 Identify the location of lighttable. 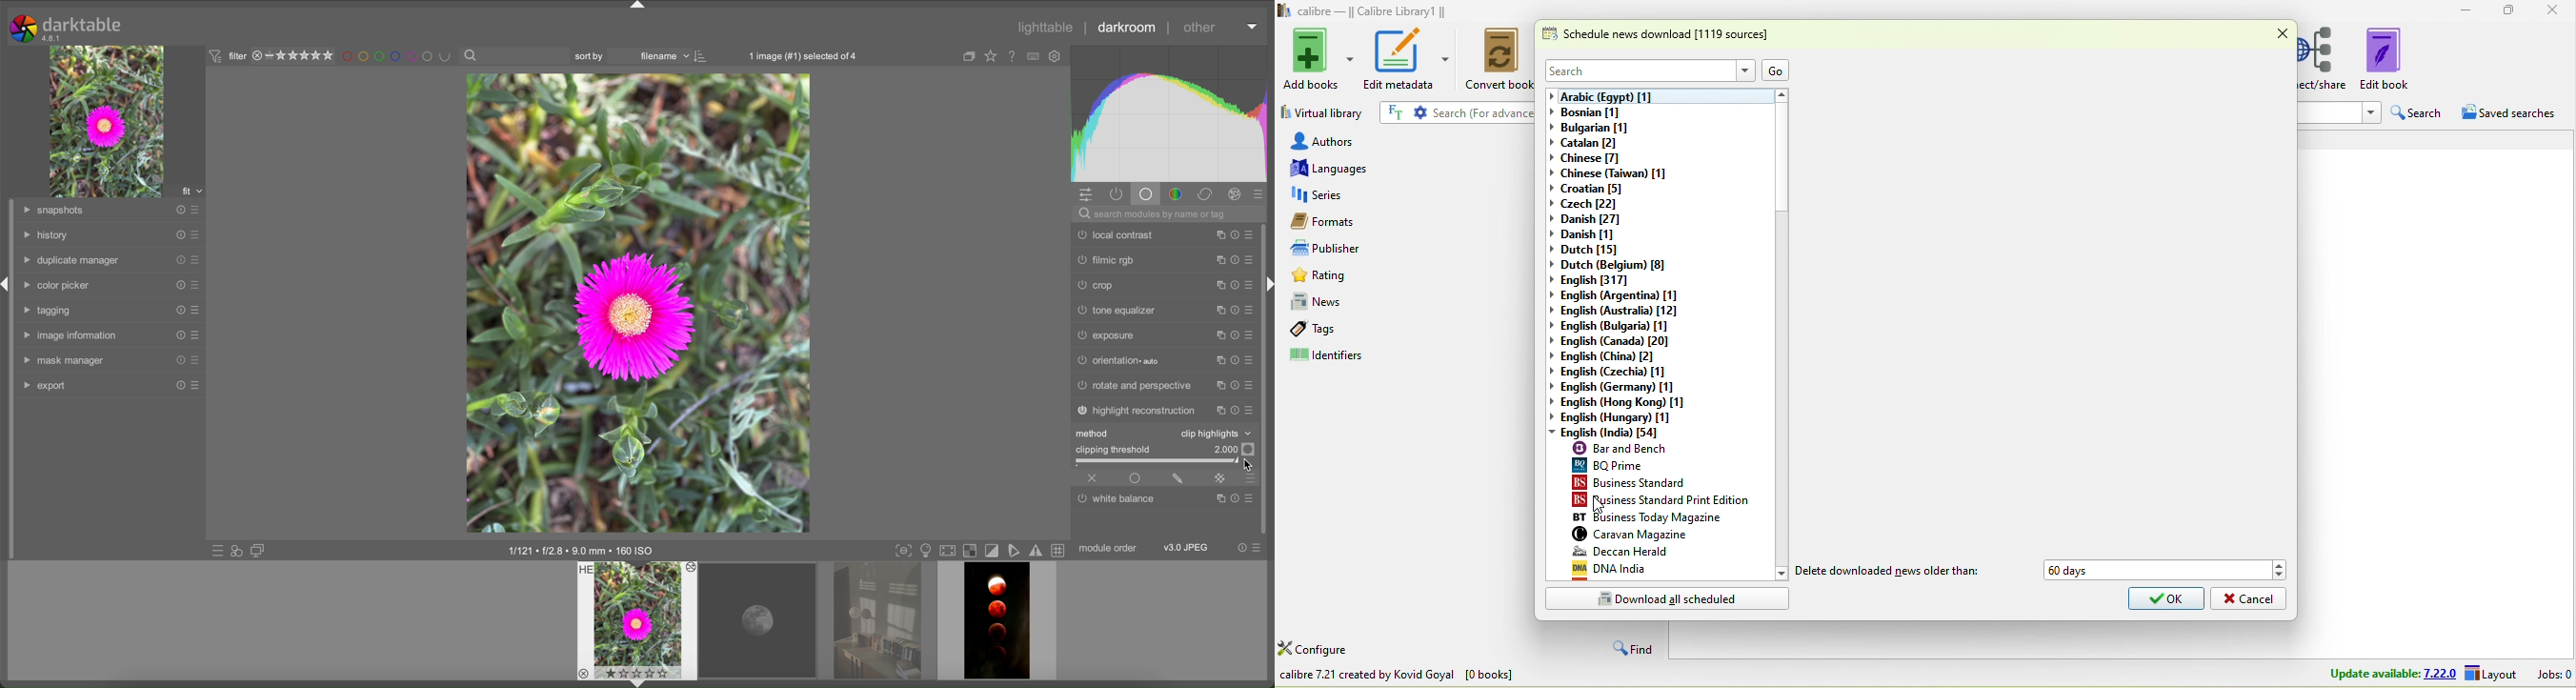
(1047, 27).